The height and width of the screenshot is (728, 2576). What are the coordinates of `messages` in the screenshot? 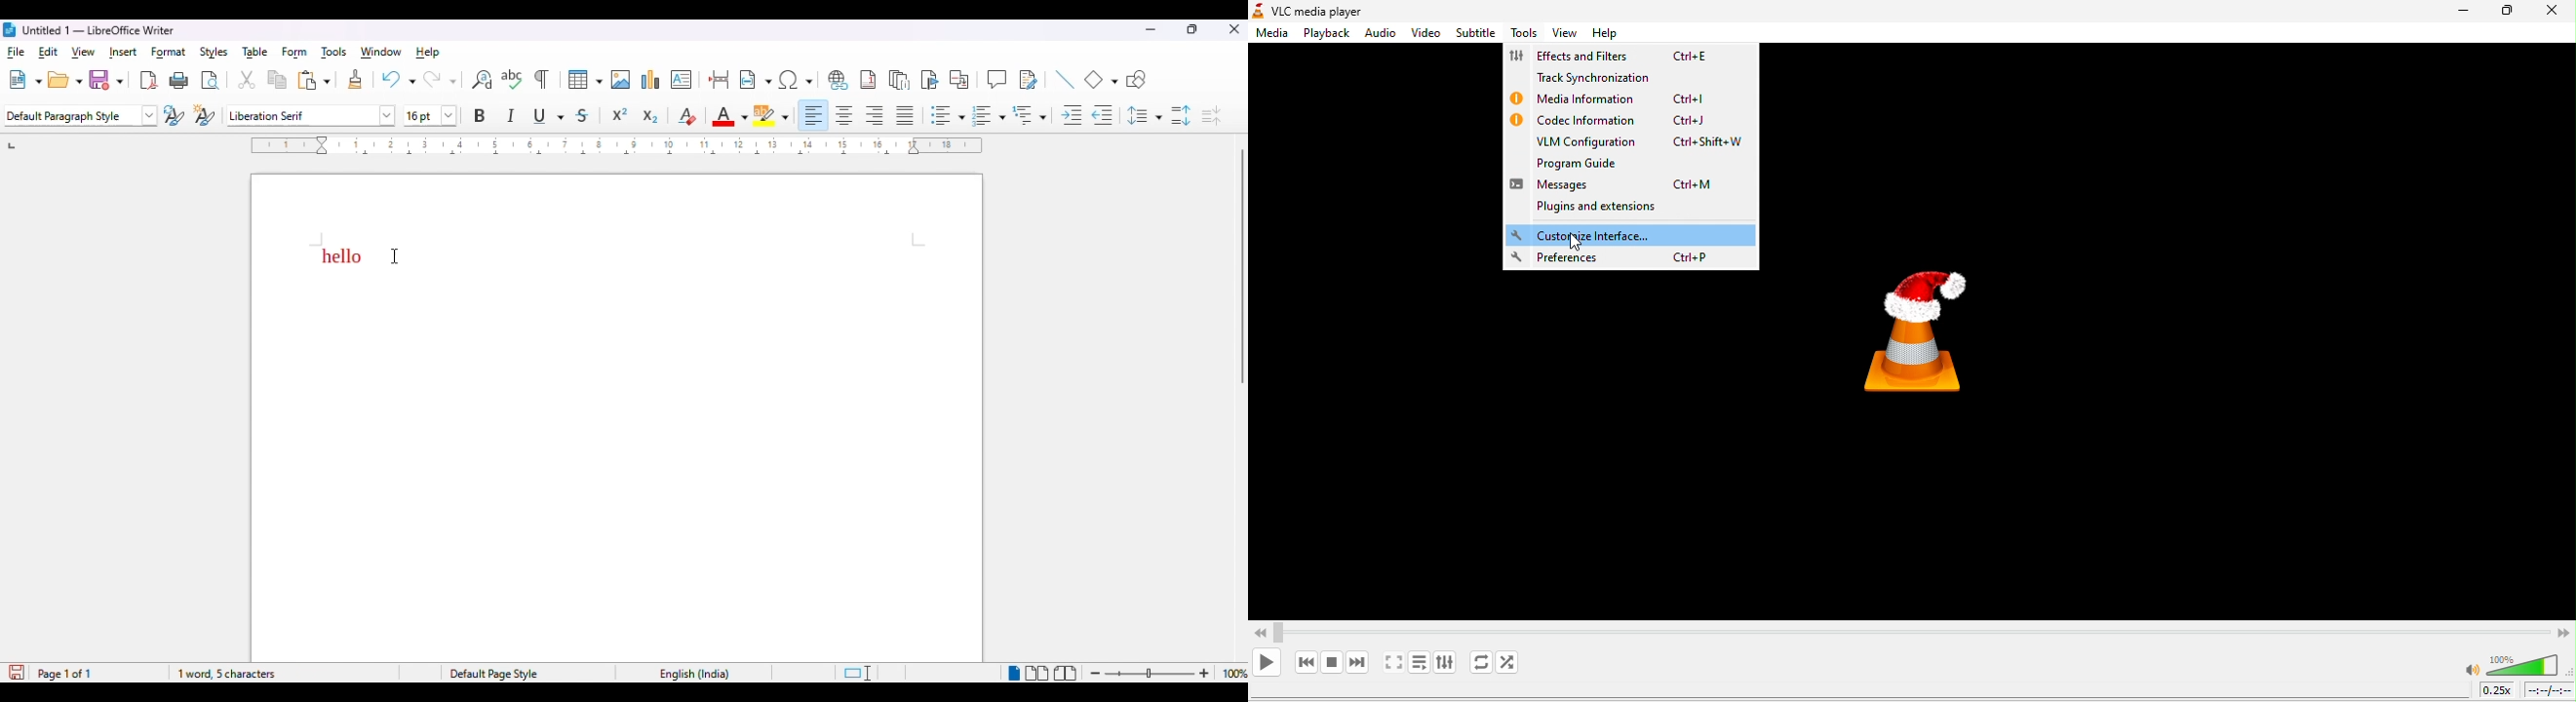 It's located at (1623, 187).